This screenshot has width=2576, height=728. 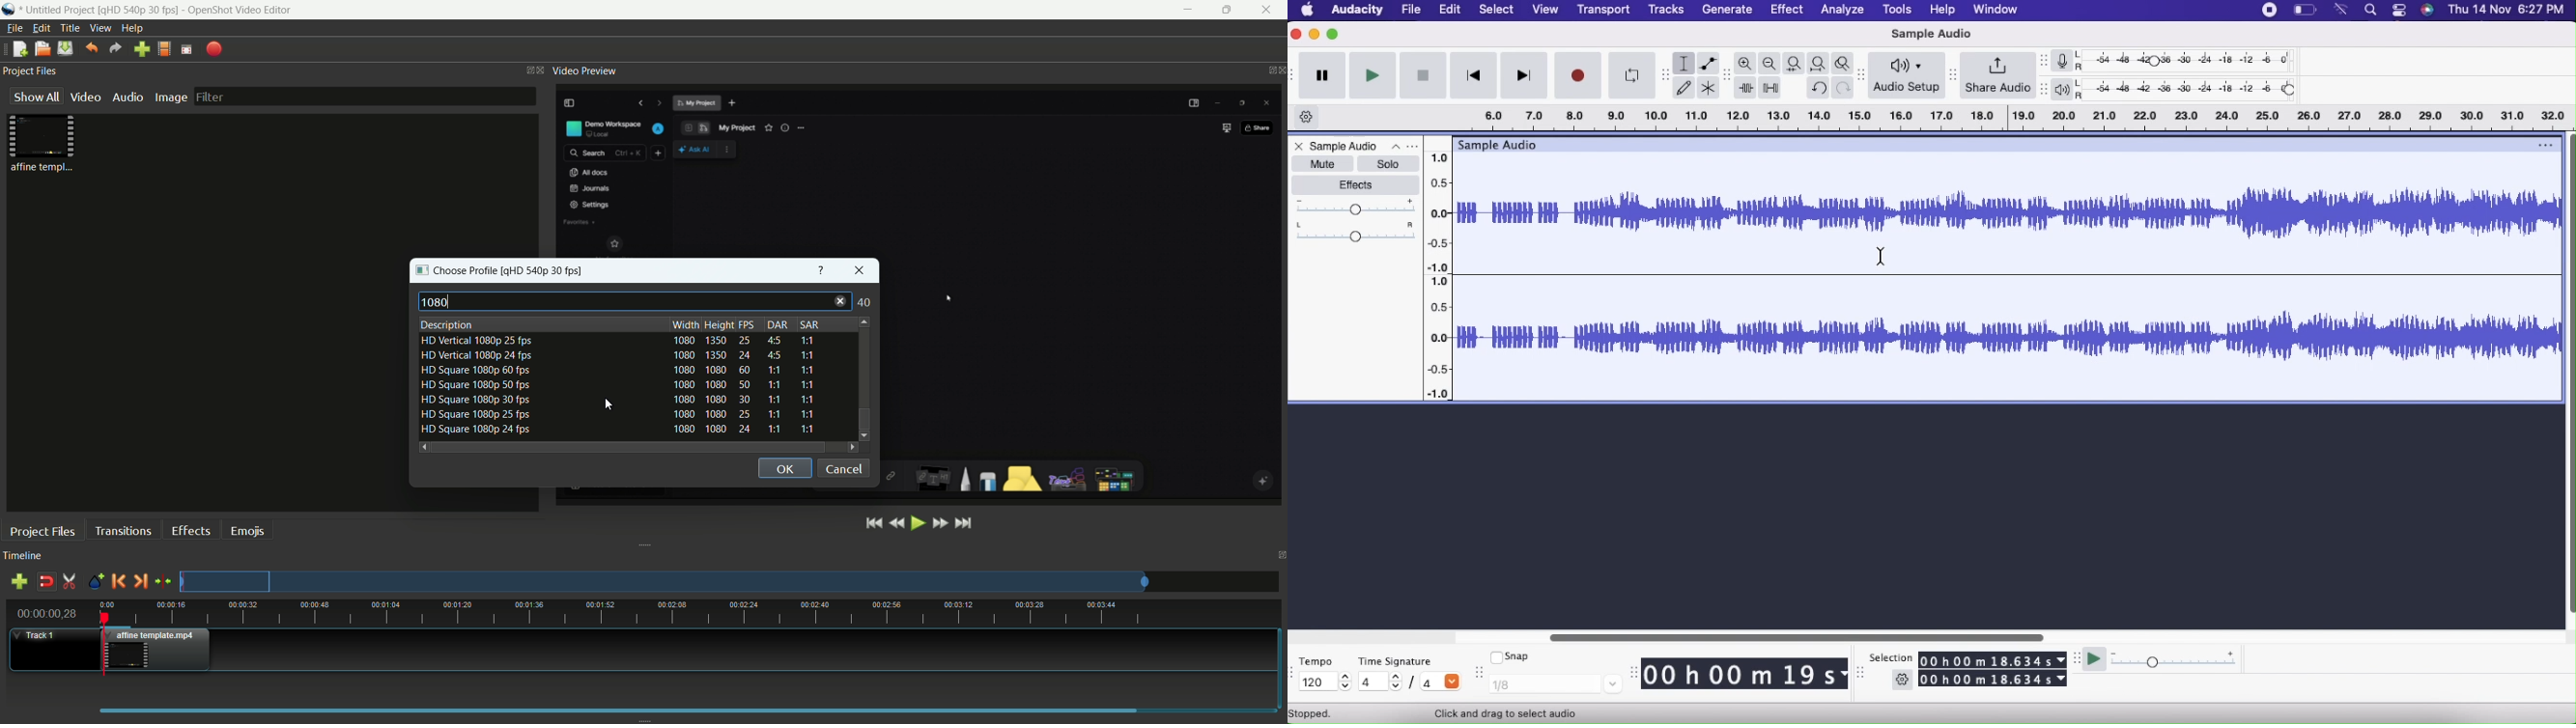 What do you see at coordinates (1929, 35) in the screenshot?
I see `Sample Audio` at bounding box center [1929, 35].